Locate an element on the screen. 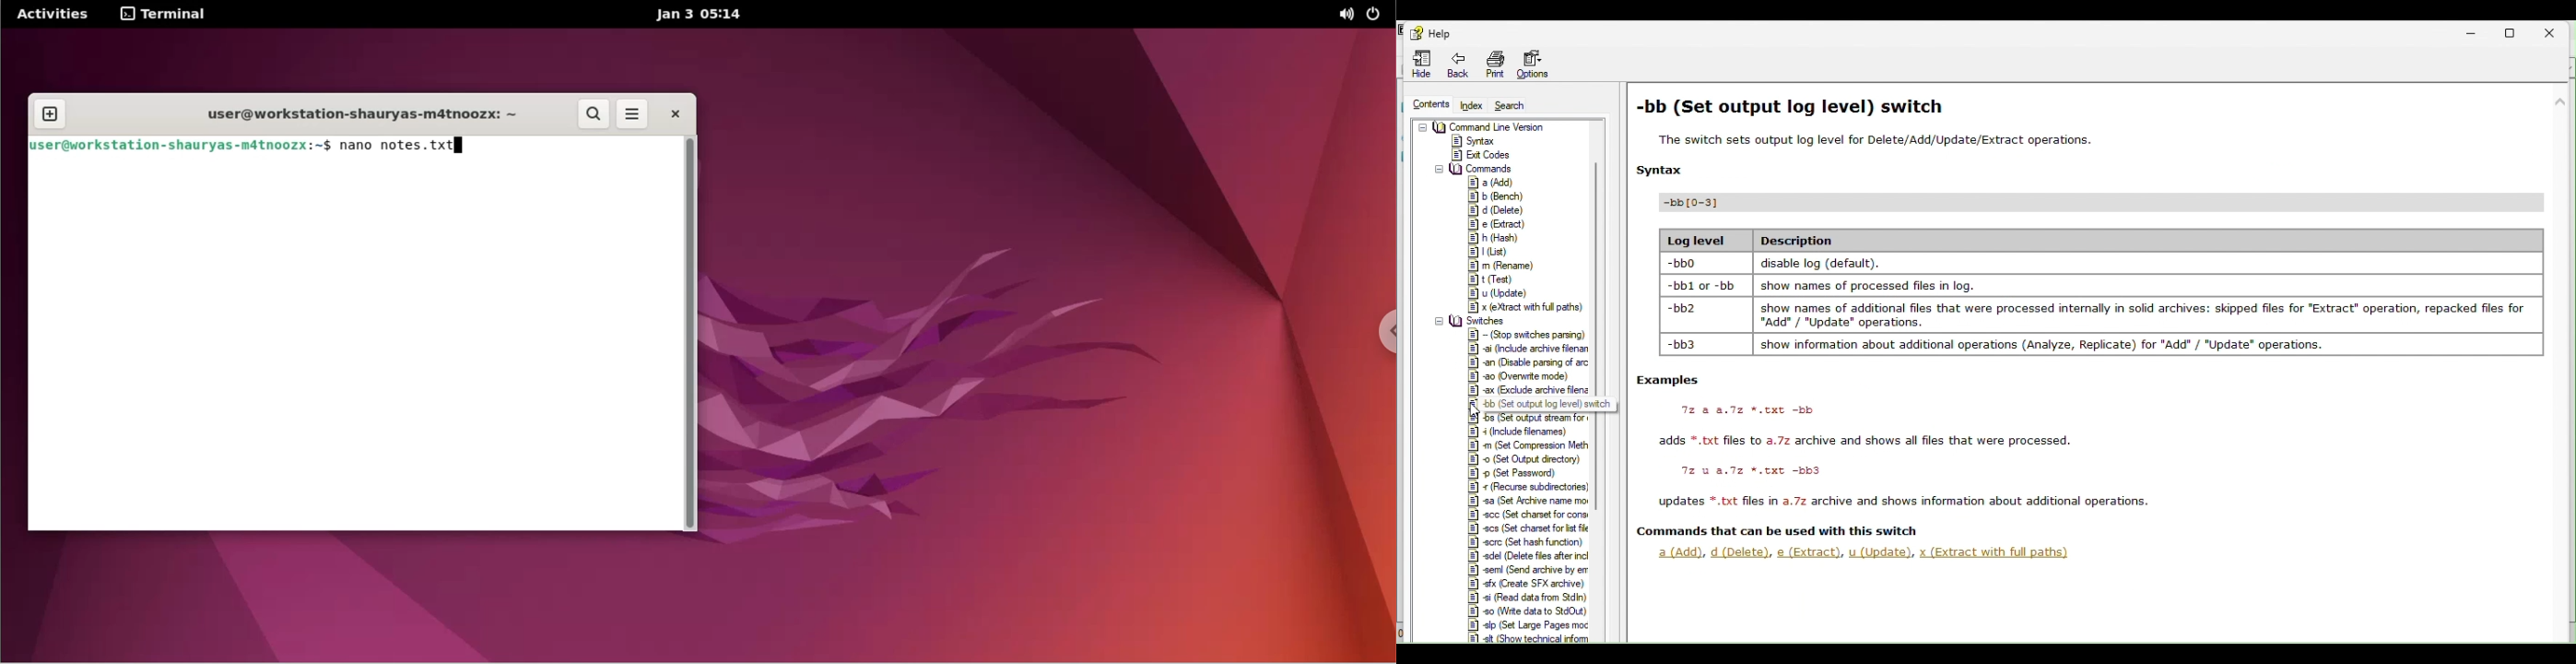 This screenshot has width=2576, height=672. = ([Q Switches is located at coordinates (1475, 320).